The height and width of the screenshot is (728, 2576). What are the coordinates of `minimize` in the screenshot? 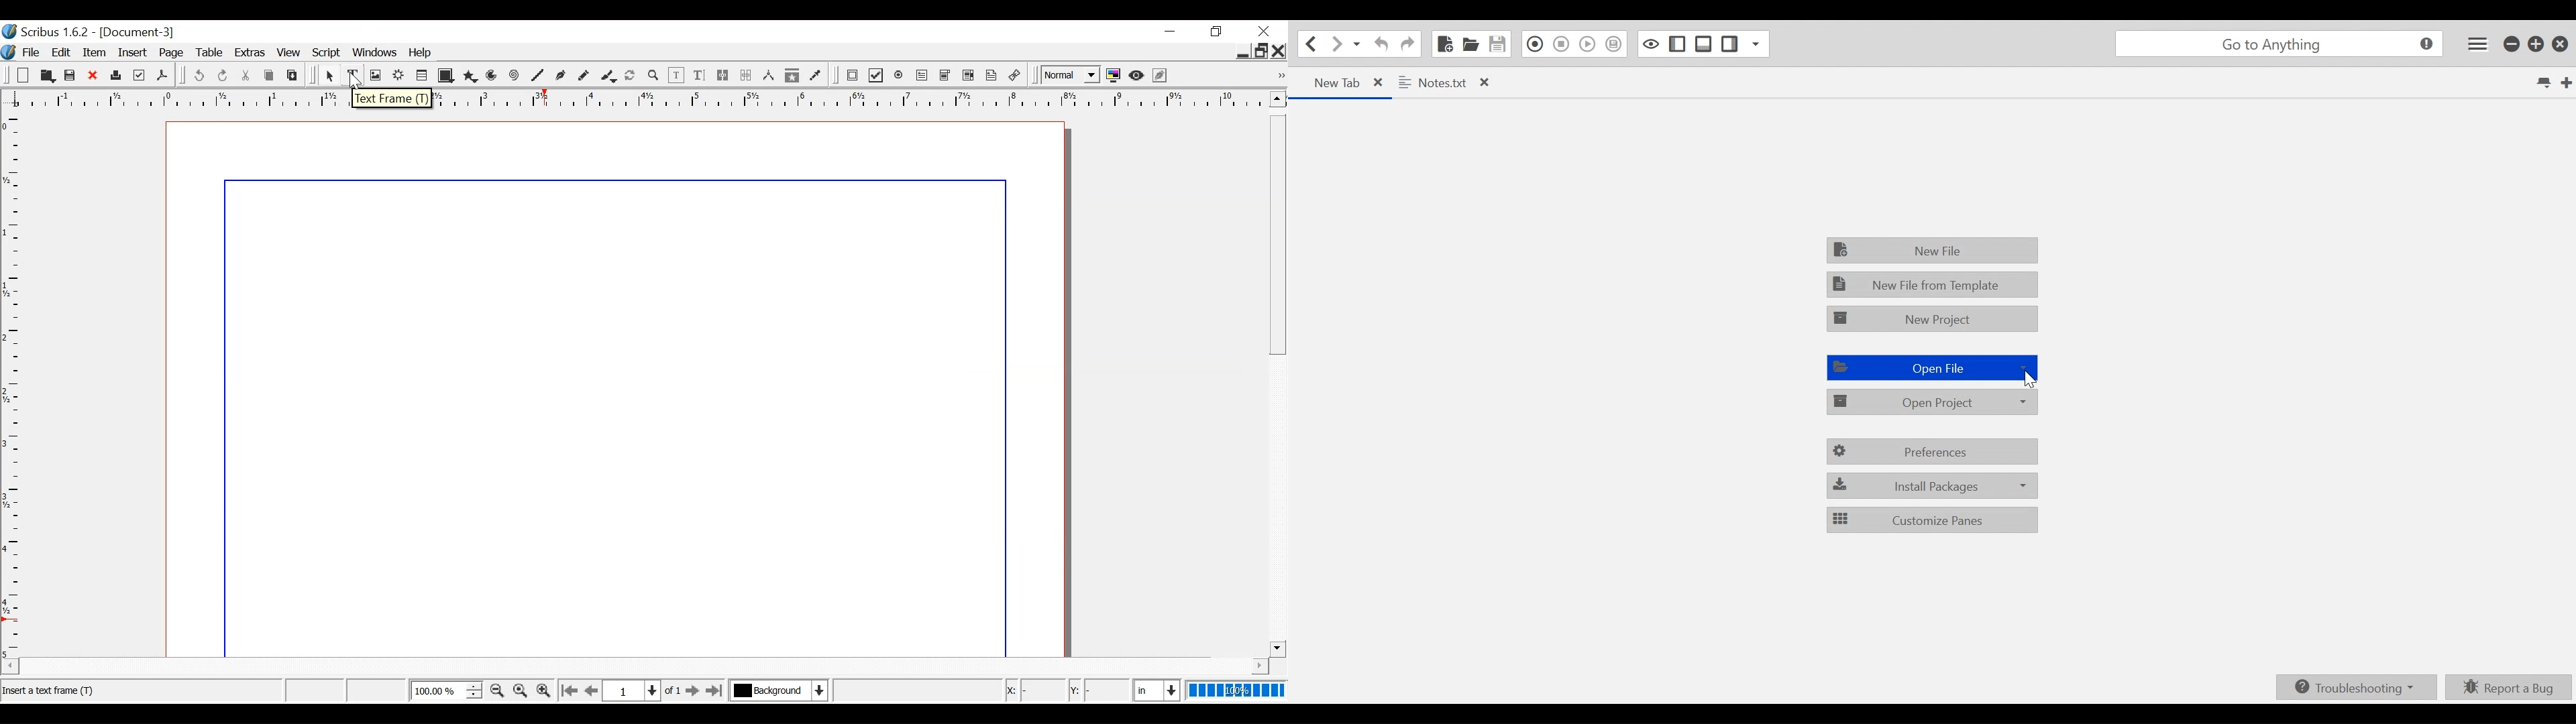 It's located at (1169, 31).